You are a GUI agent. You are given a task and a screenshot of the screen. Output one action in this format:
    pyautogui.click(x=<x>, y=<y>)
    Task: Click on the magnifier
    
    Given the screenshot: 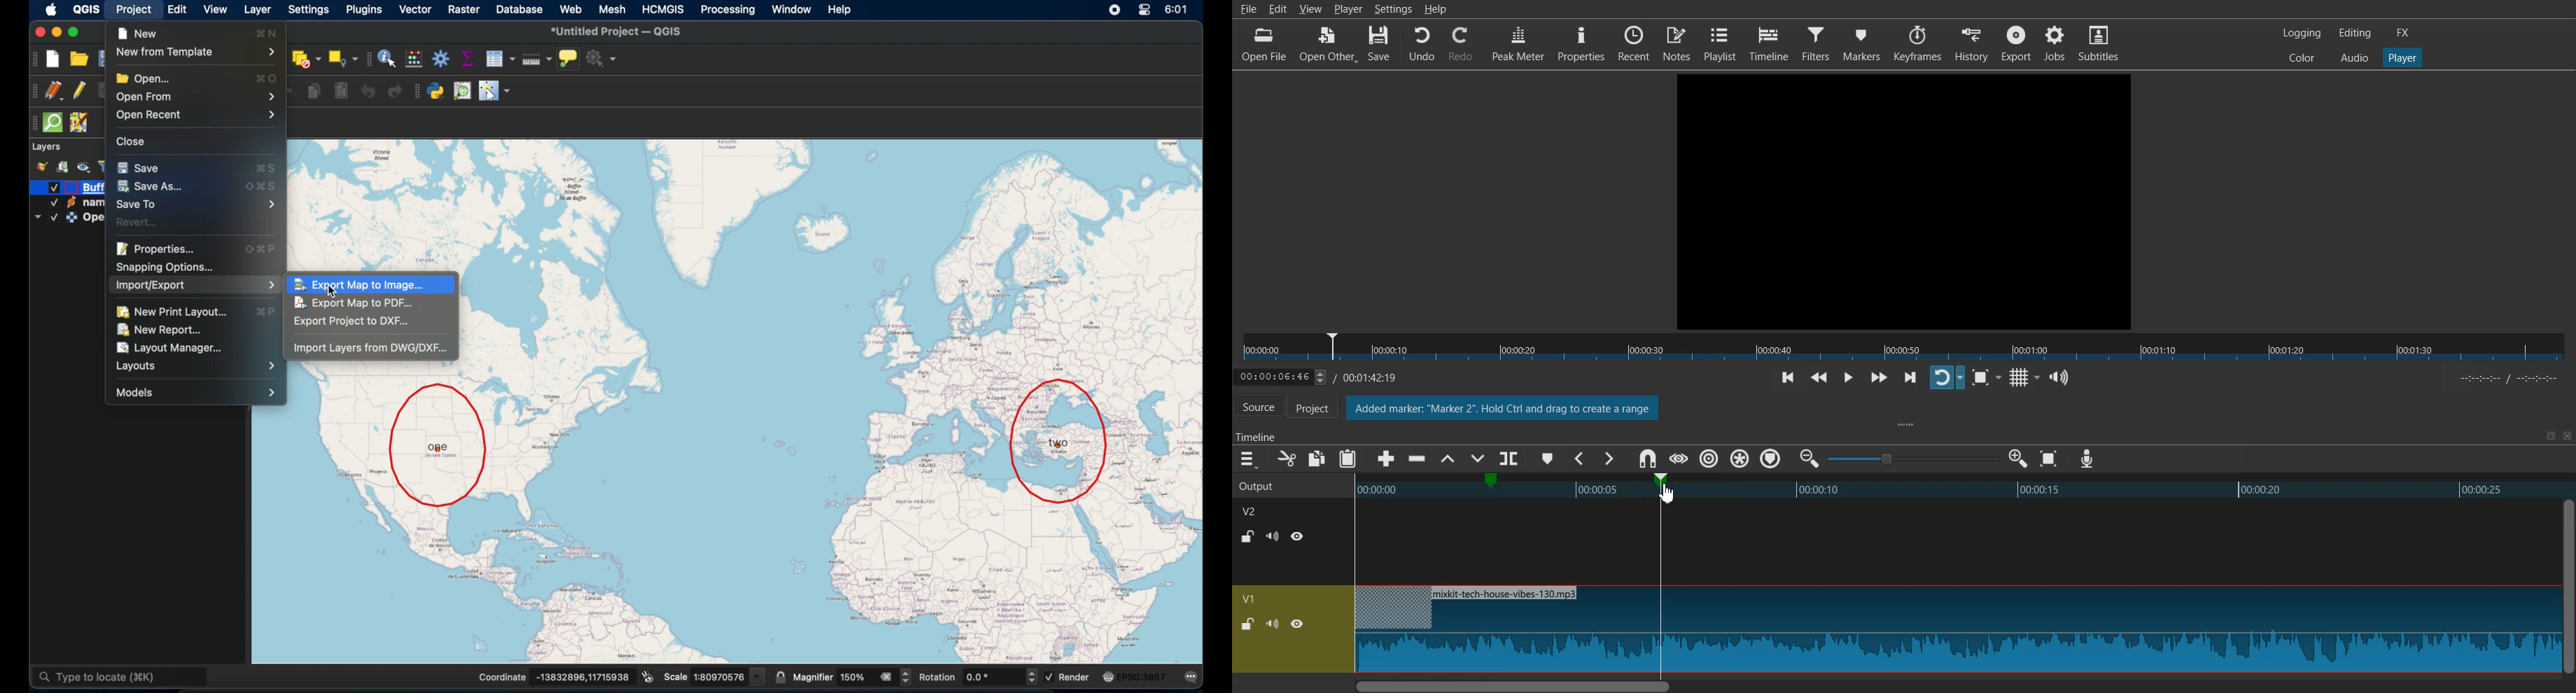 What is the action you would take?
    pyautogui.click(x=814, y=677)
    